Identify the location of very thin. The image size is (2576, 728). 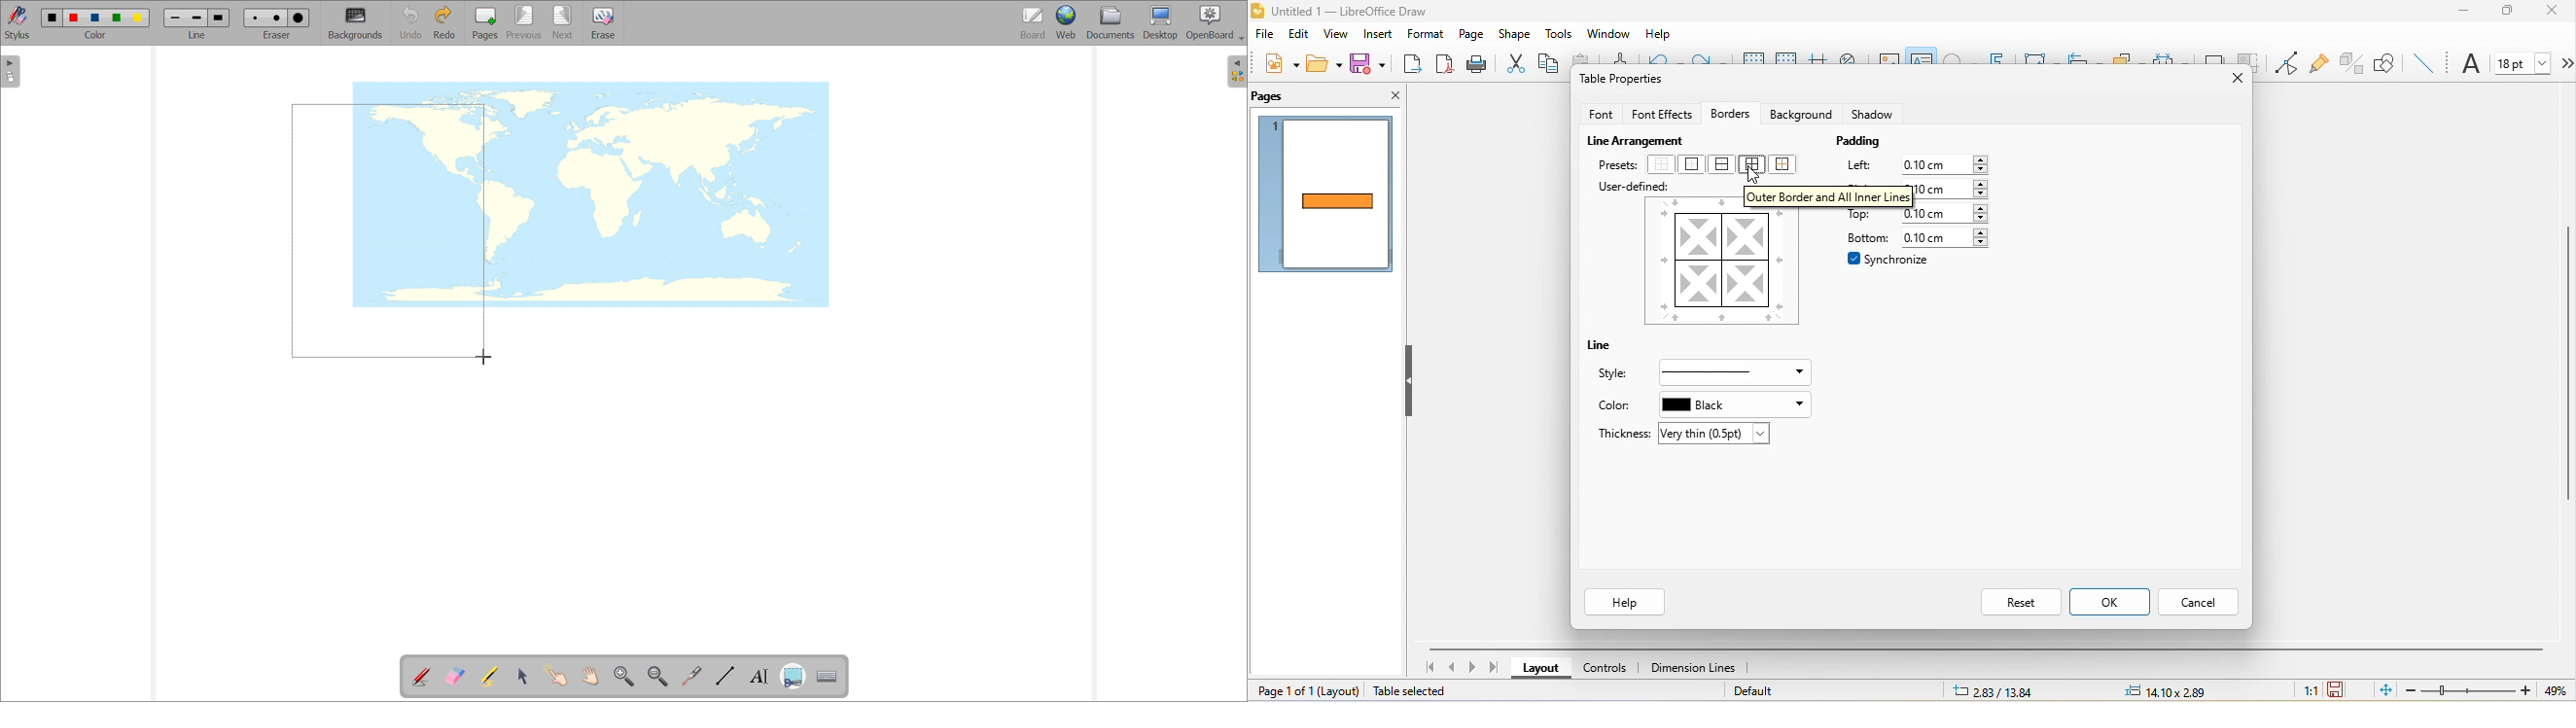
(1716, 434).